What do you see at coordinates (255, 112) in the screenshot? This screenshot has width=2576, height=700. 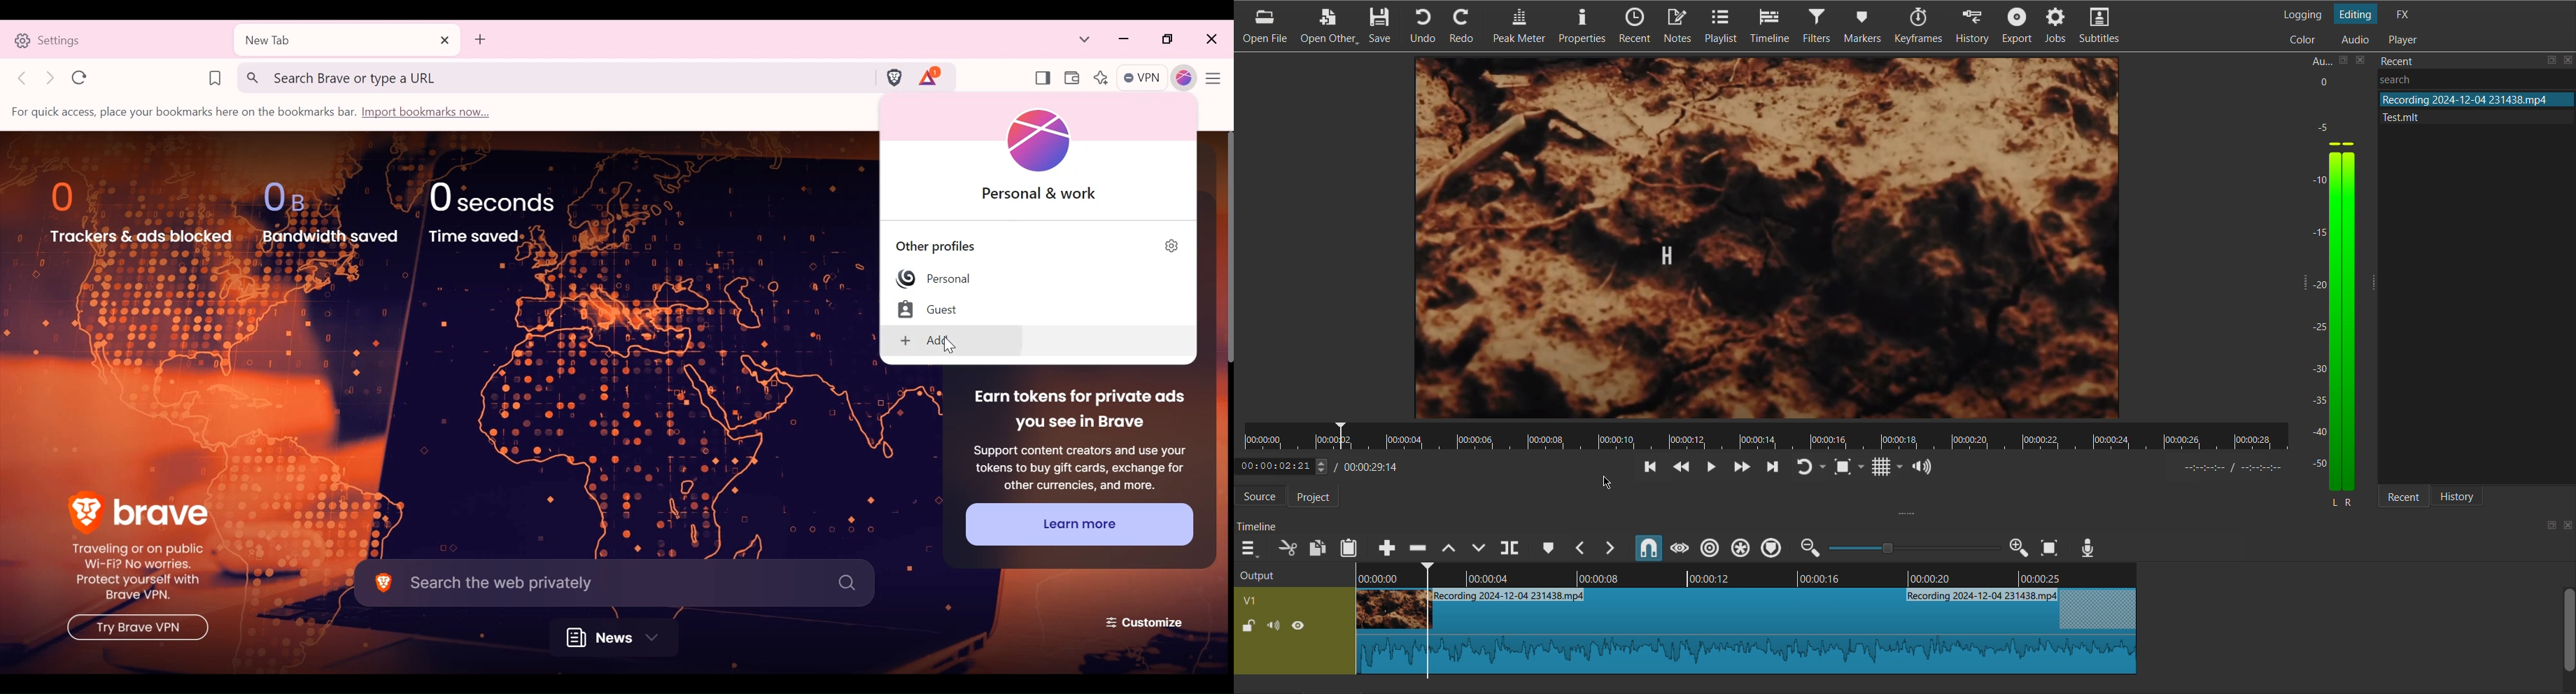 I see `For quick access, place your bookmarks here on the bookmarks bar. Import bookmarks now` at bounding box center [255, 112].